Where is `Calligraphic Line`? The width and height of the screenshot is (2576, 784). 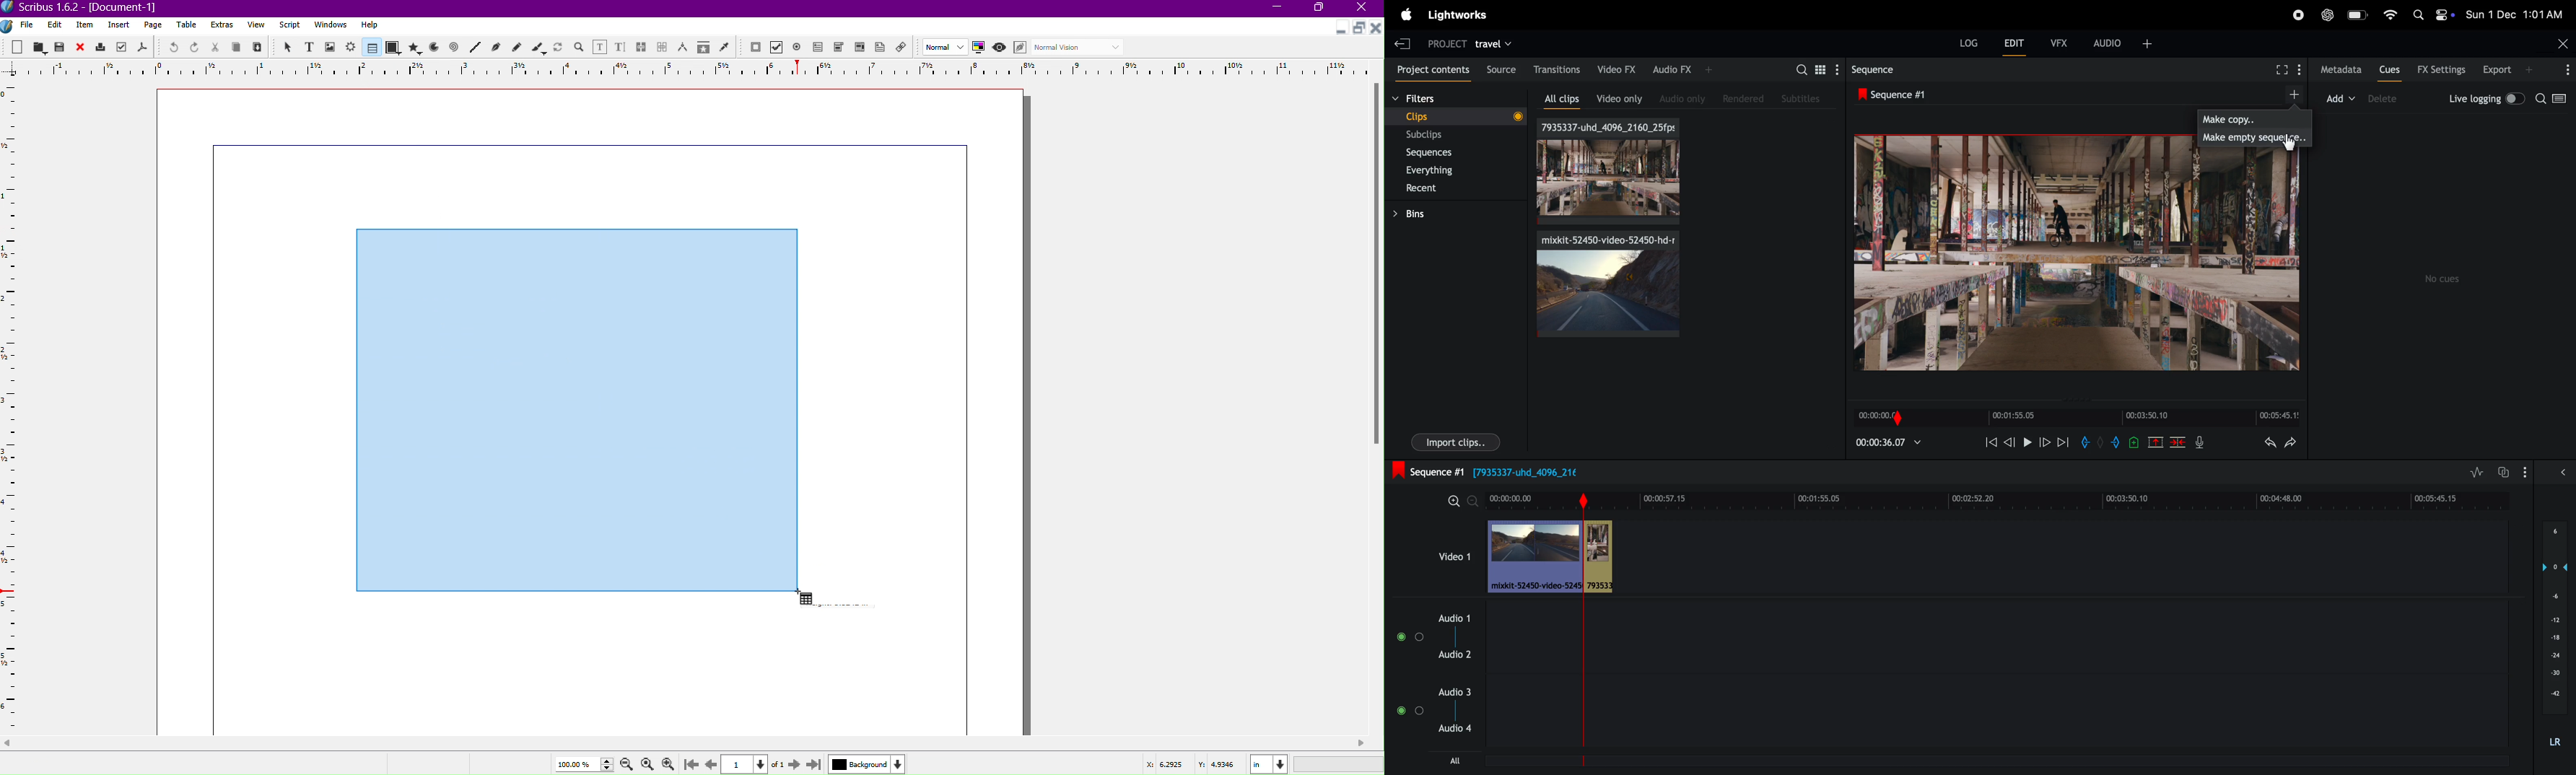
Calligraphic Line is located at coordinates (538, 46).